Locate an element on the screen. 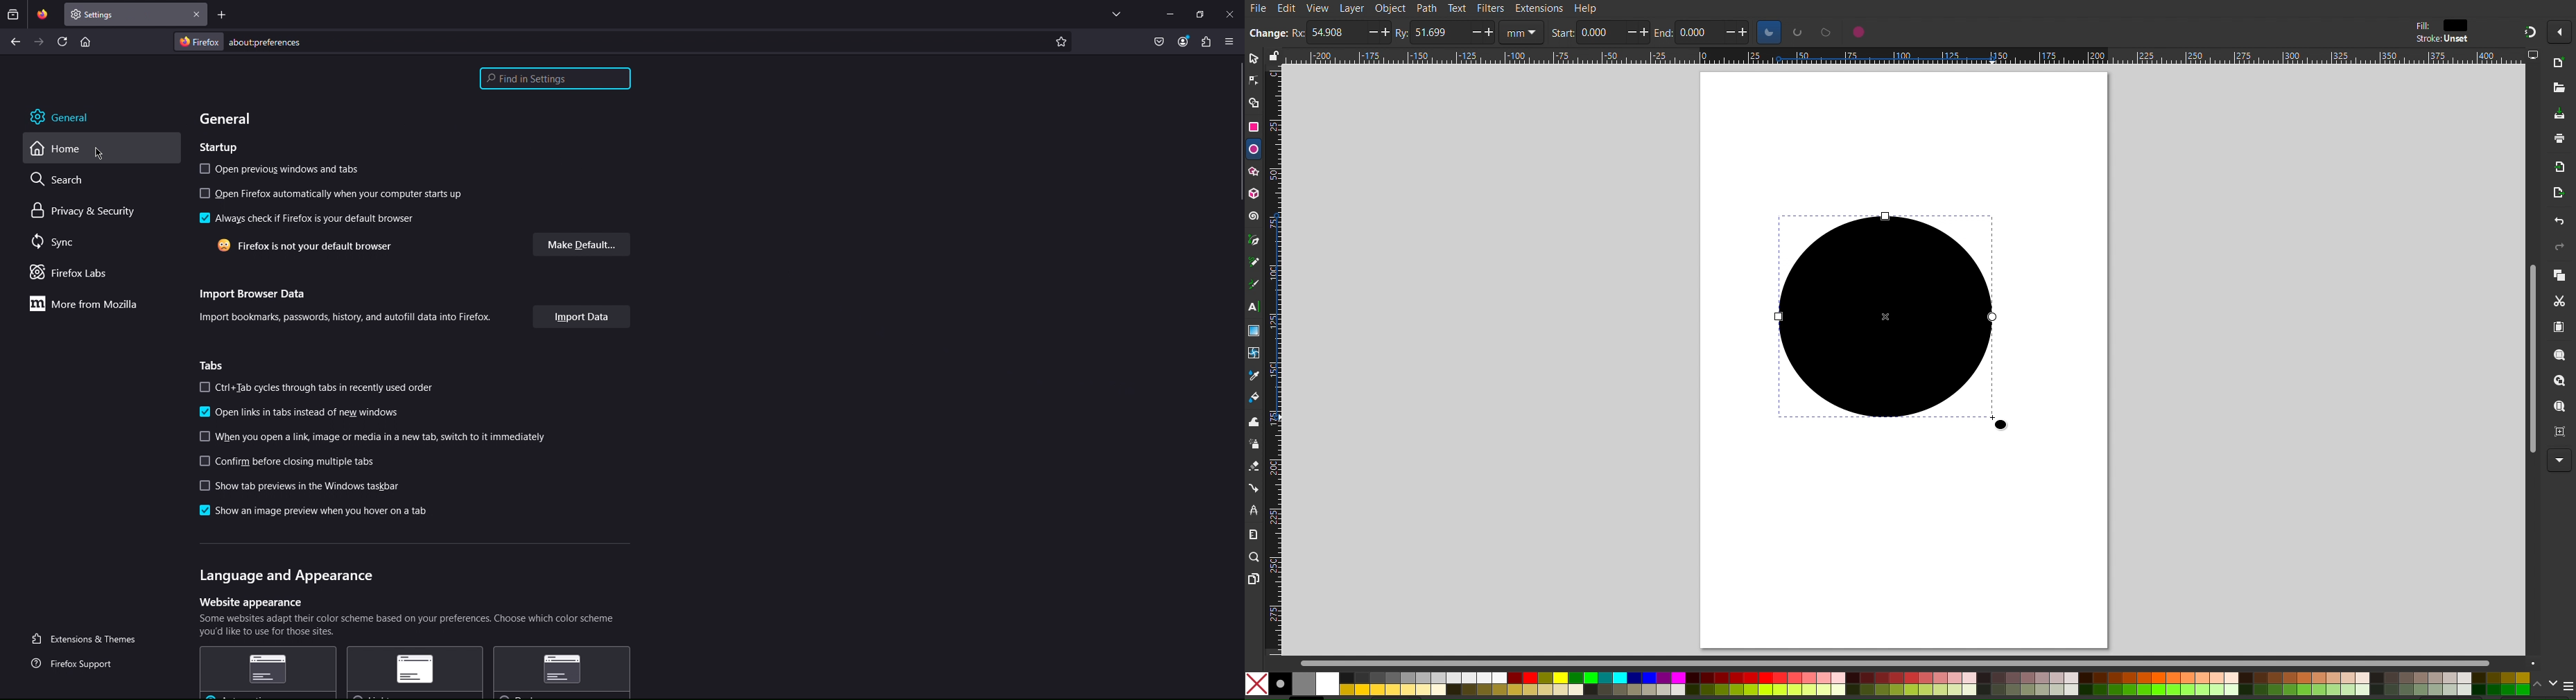  Layer  is located at coordinates (1352, 10).